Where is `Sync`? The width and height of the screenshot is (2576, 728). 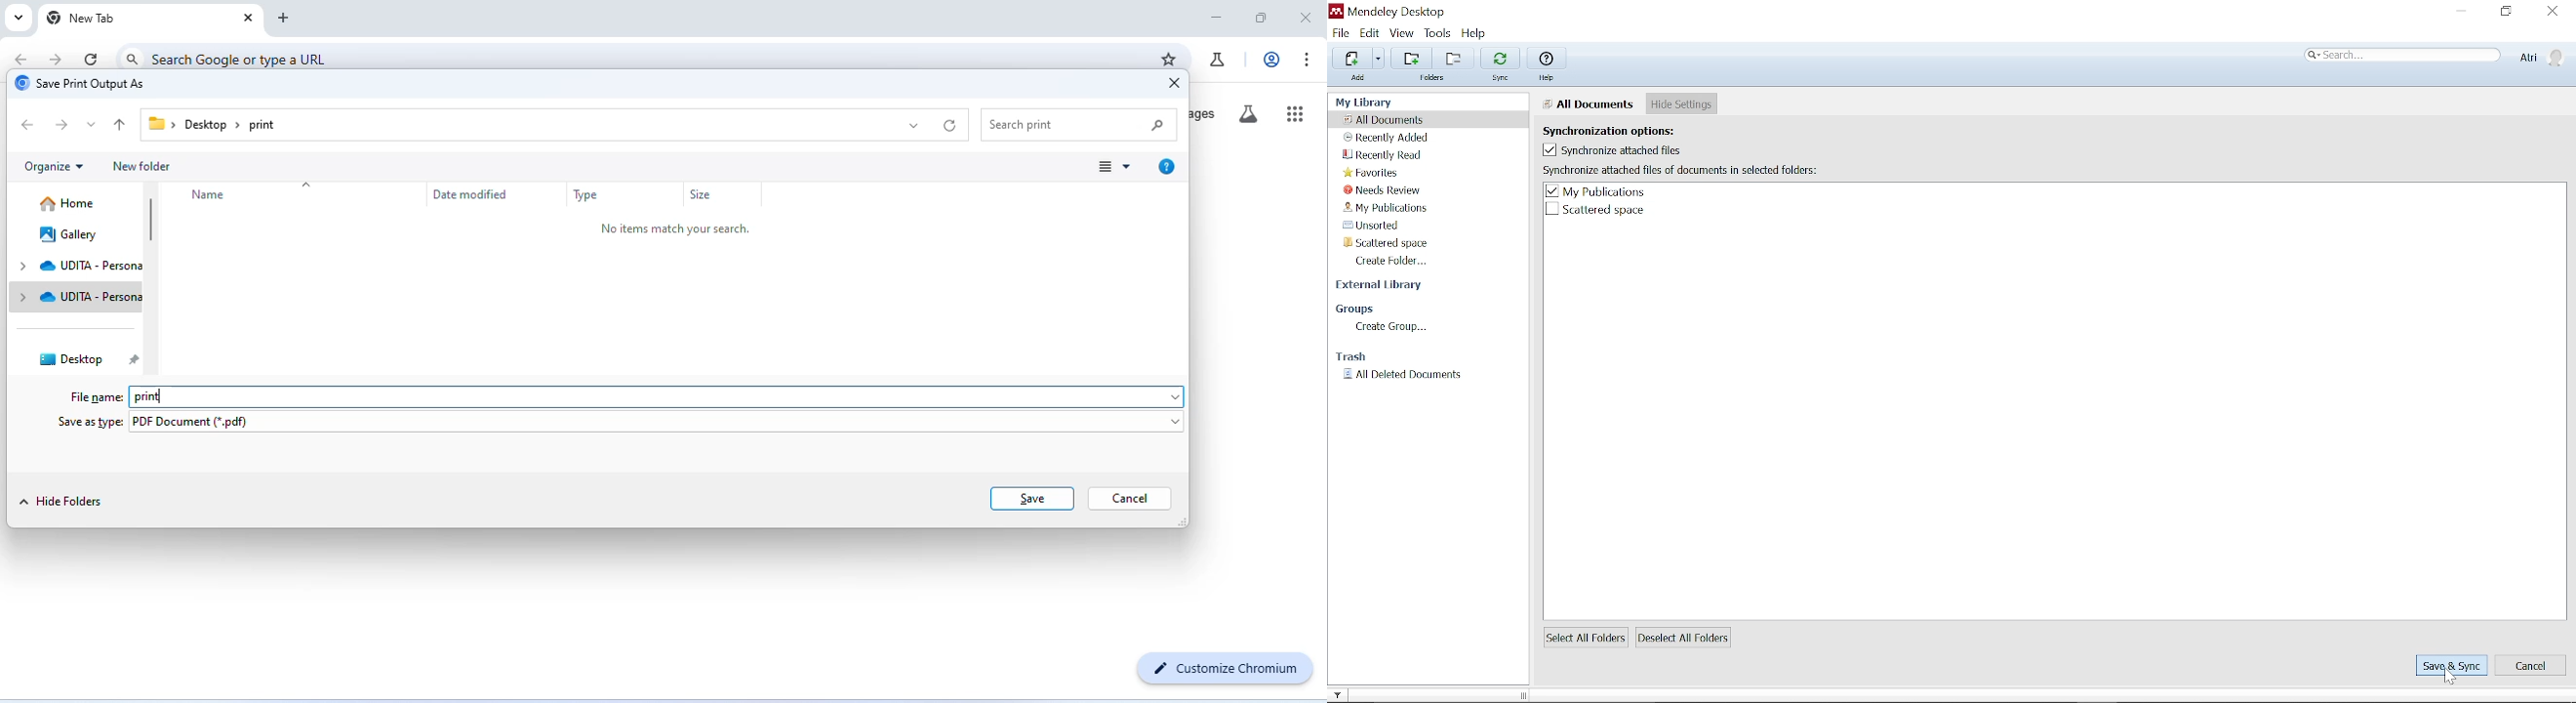 Sync is located at coordinates (1500, 57).